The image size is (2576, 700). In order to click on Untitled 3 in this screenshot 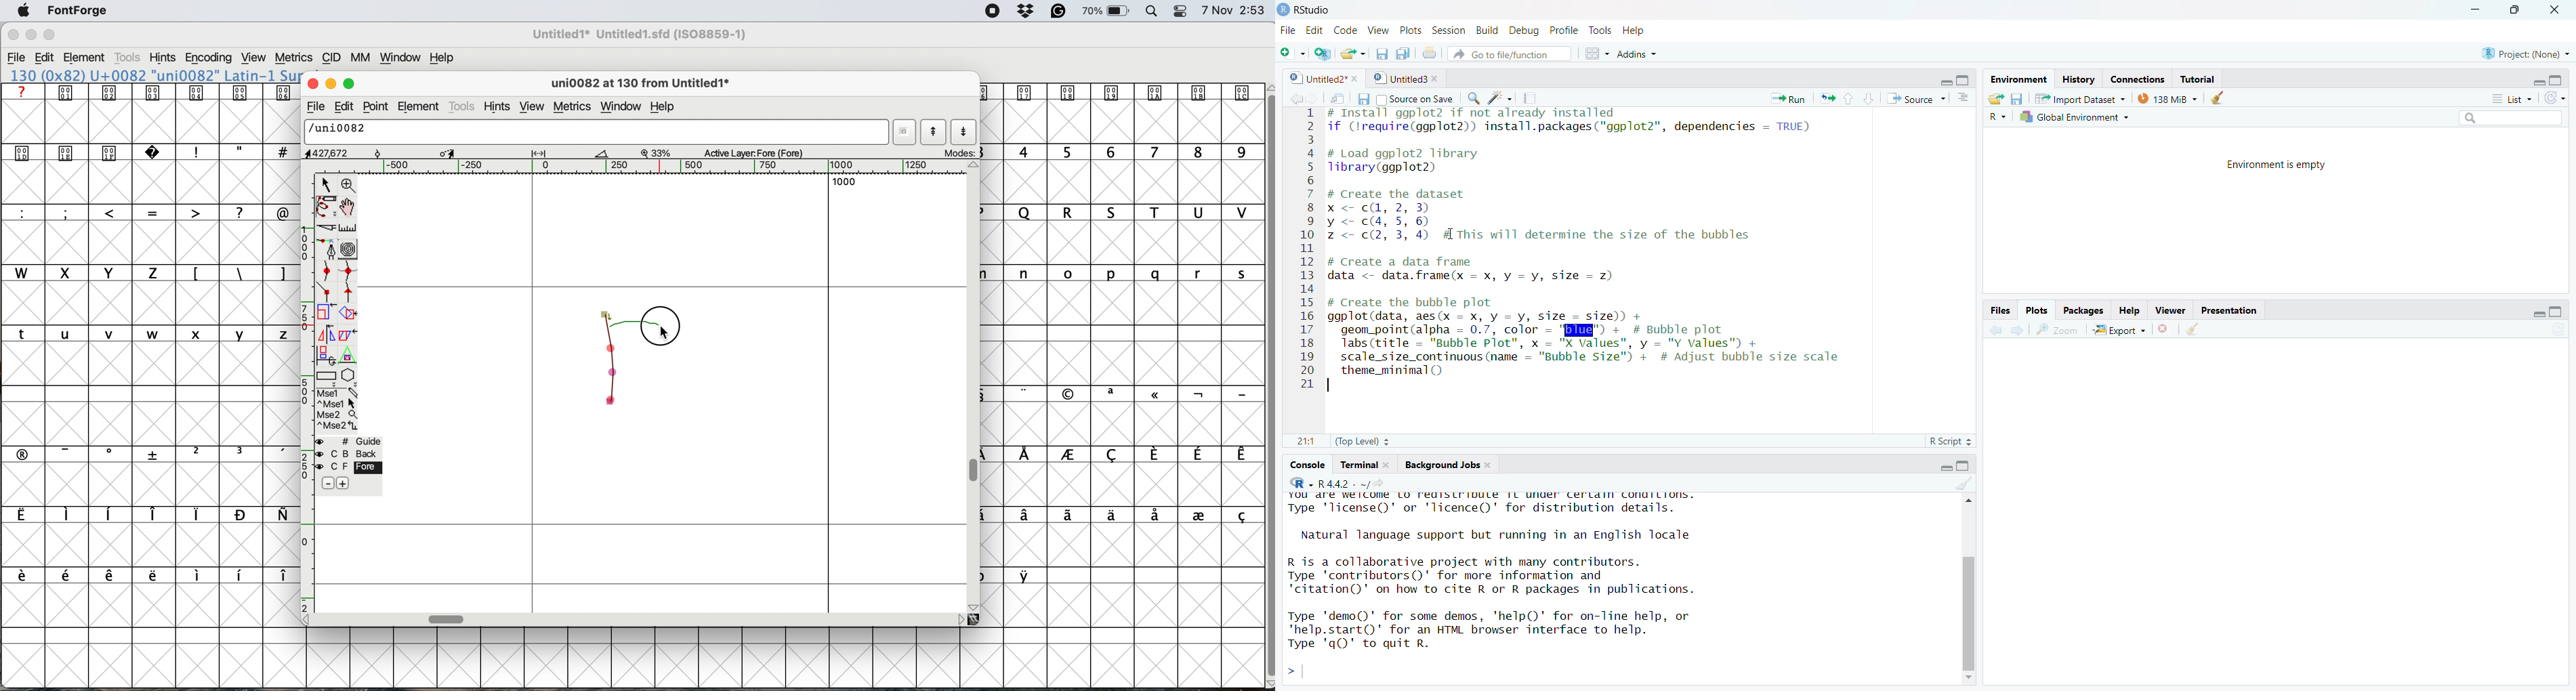, I will do `click(1406, 78)`.